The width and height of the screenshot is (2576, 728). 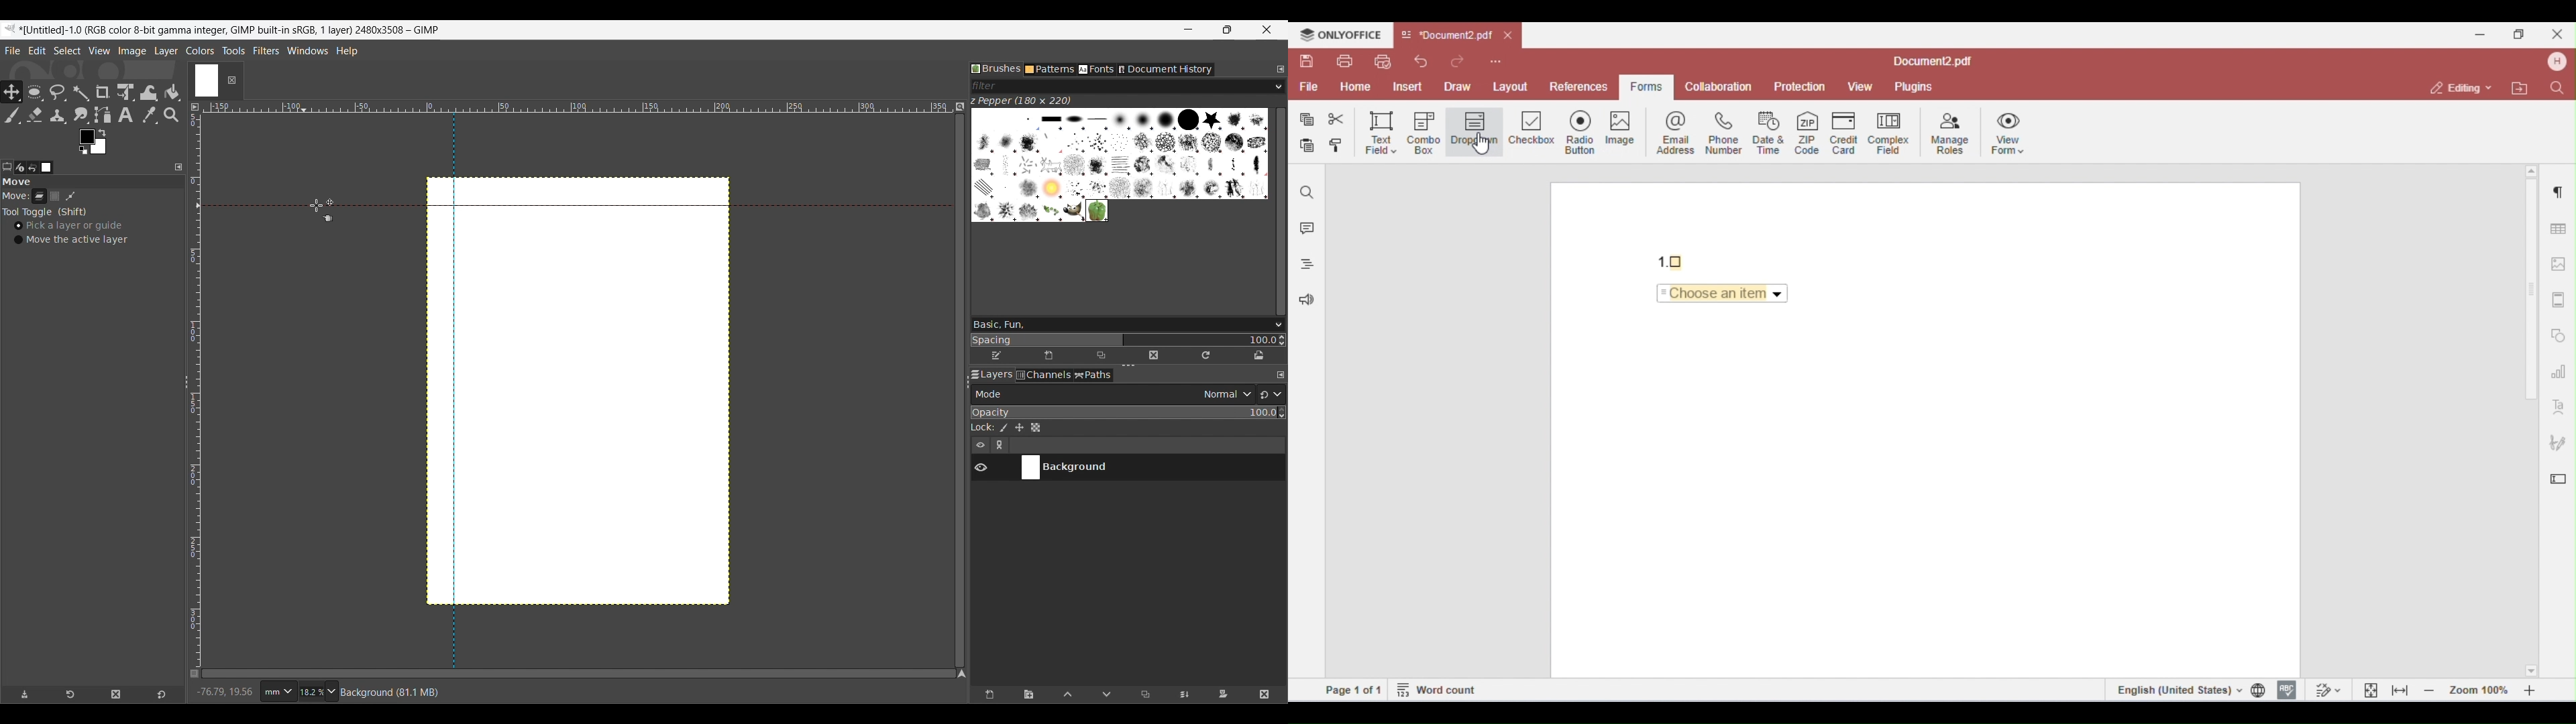 I want to click on Project name, details and software name, so click(x=231, y=30).